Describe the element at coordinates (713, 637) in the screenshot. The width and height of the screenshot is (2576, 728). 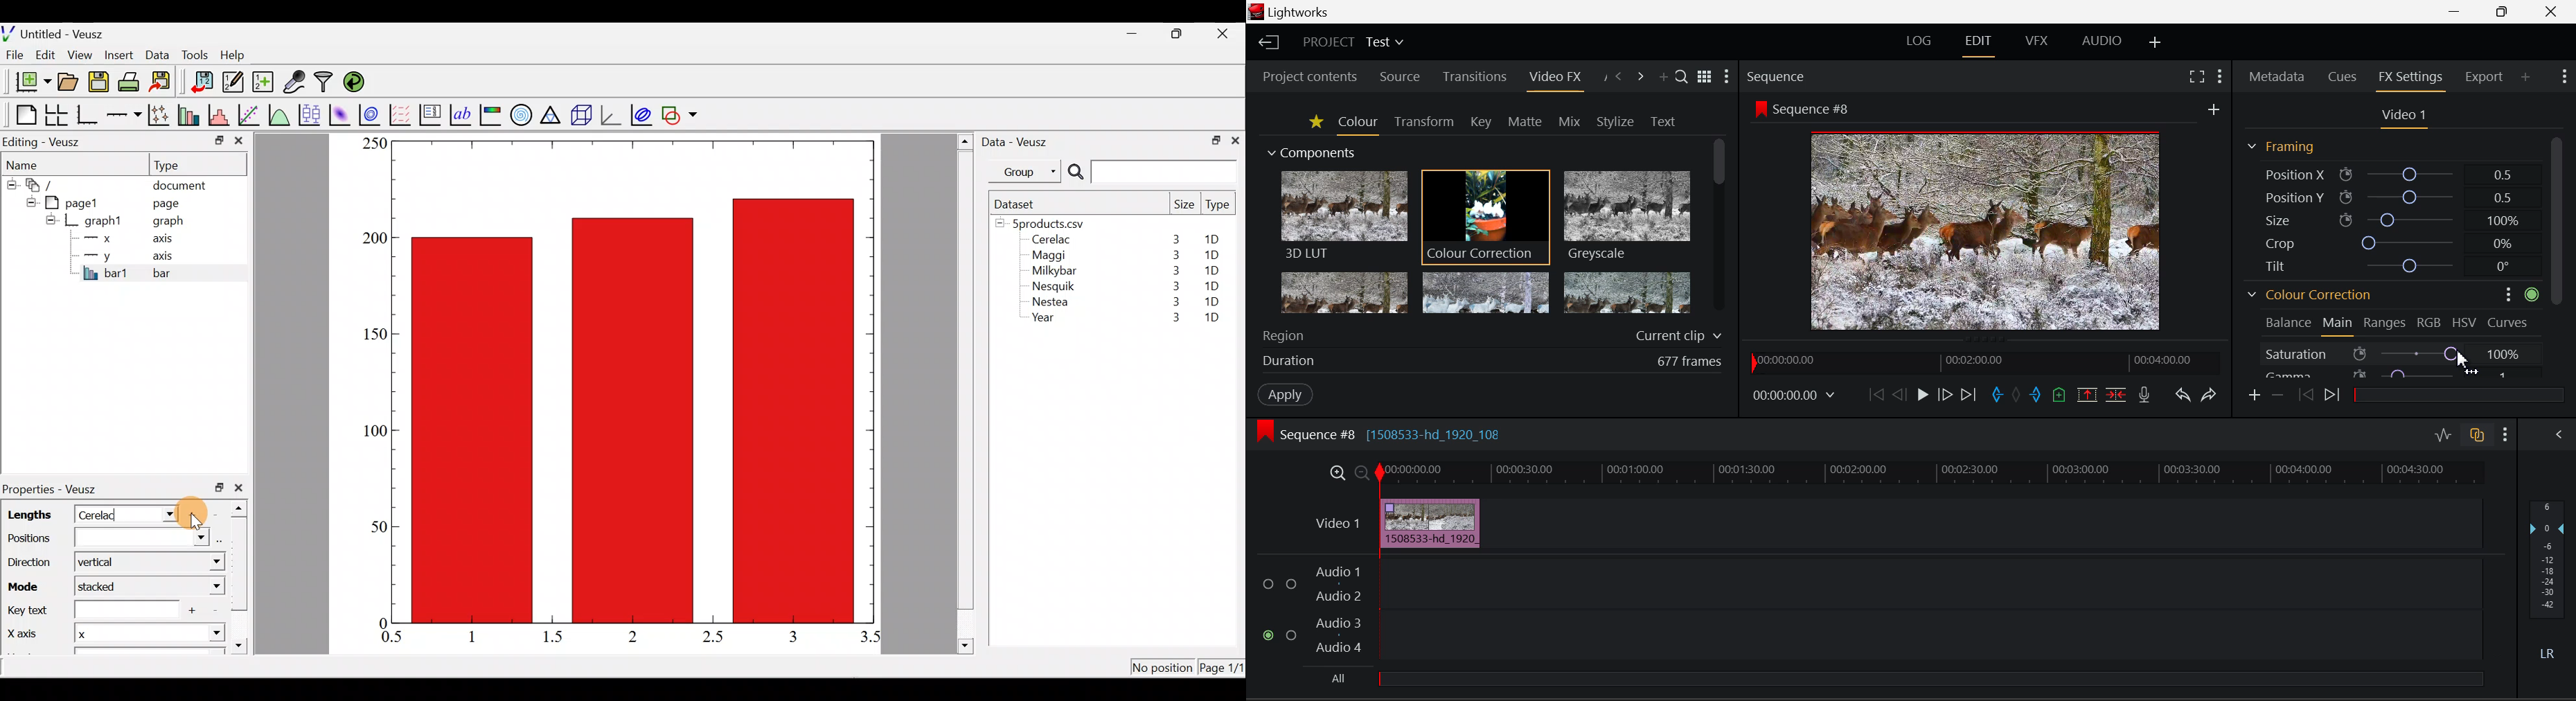
I see `2.5` at that location.